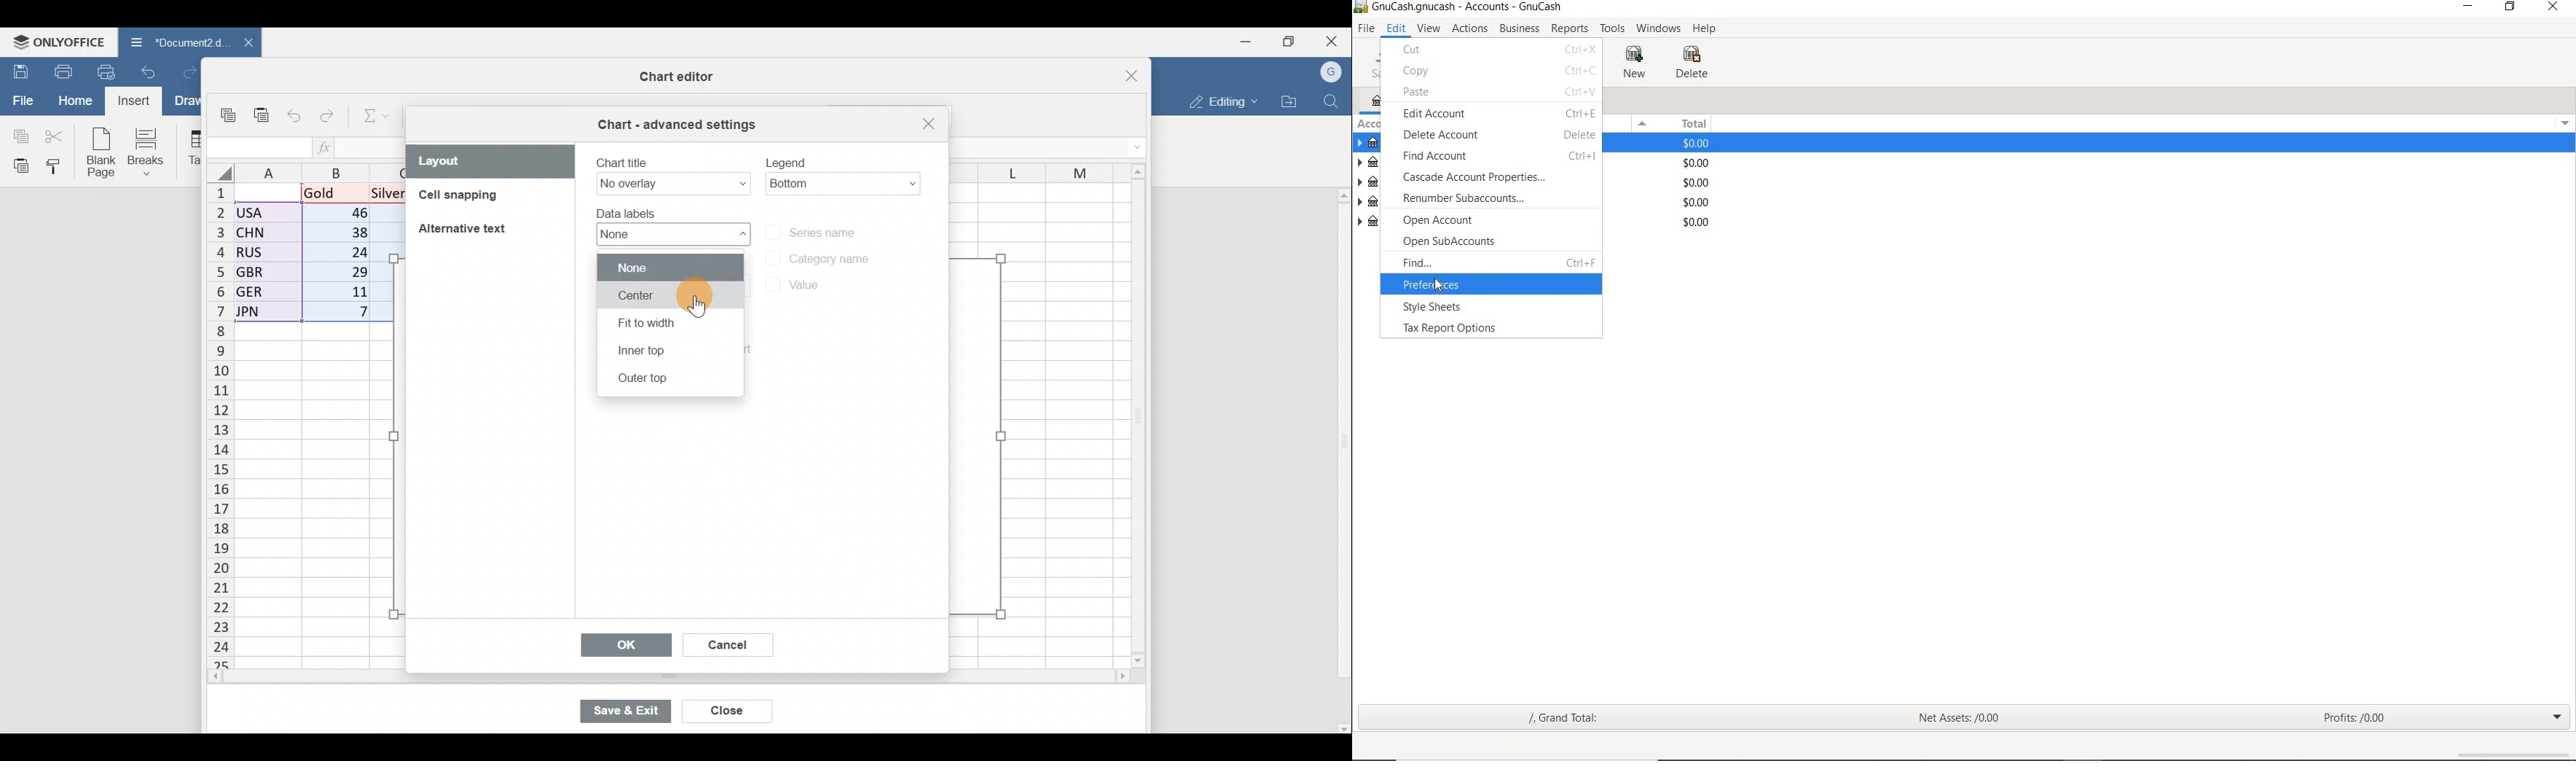 This screenshot has width=2576, height=784. What do you see at coordinates (1695, 125) in the screenshot?
I see `TOTAL` at bounding box center [1695, 125].